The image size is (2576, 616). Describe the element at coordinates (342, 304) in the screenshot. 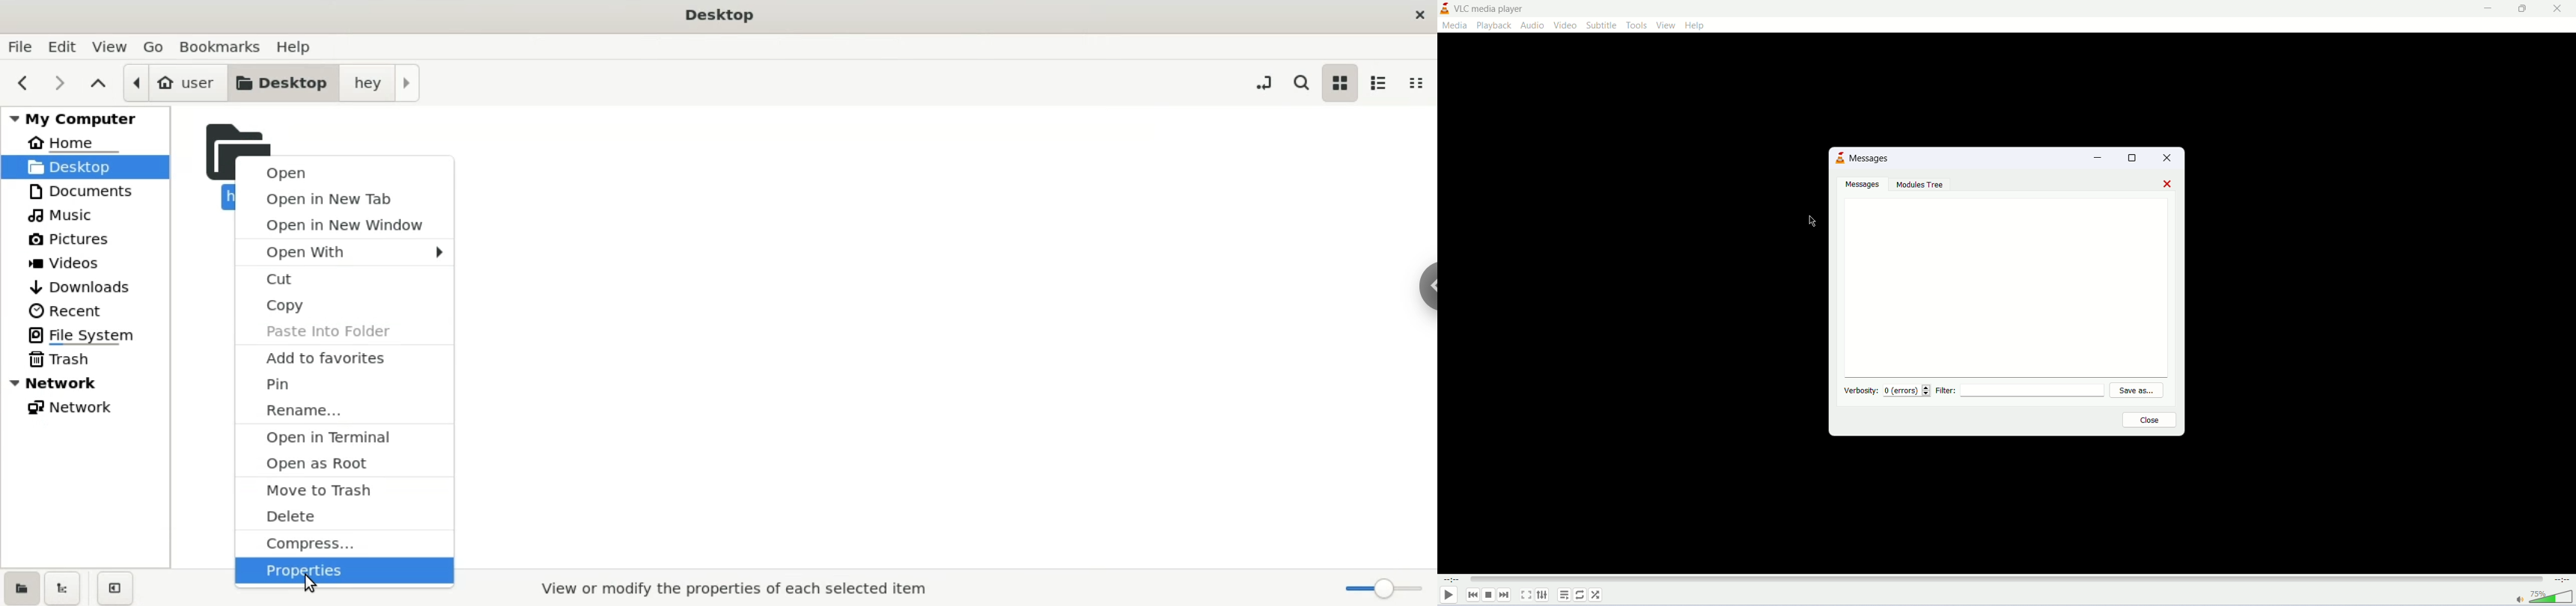

I see `copy` at that location.